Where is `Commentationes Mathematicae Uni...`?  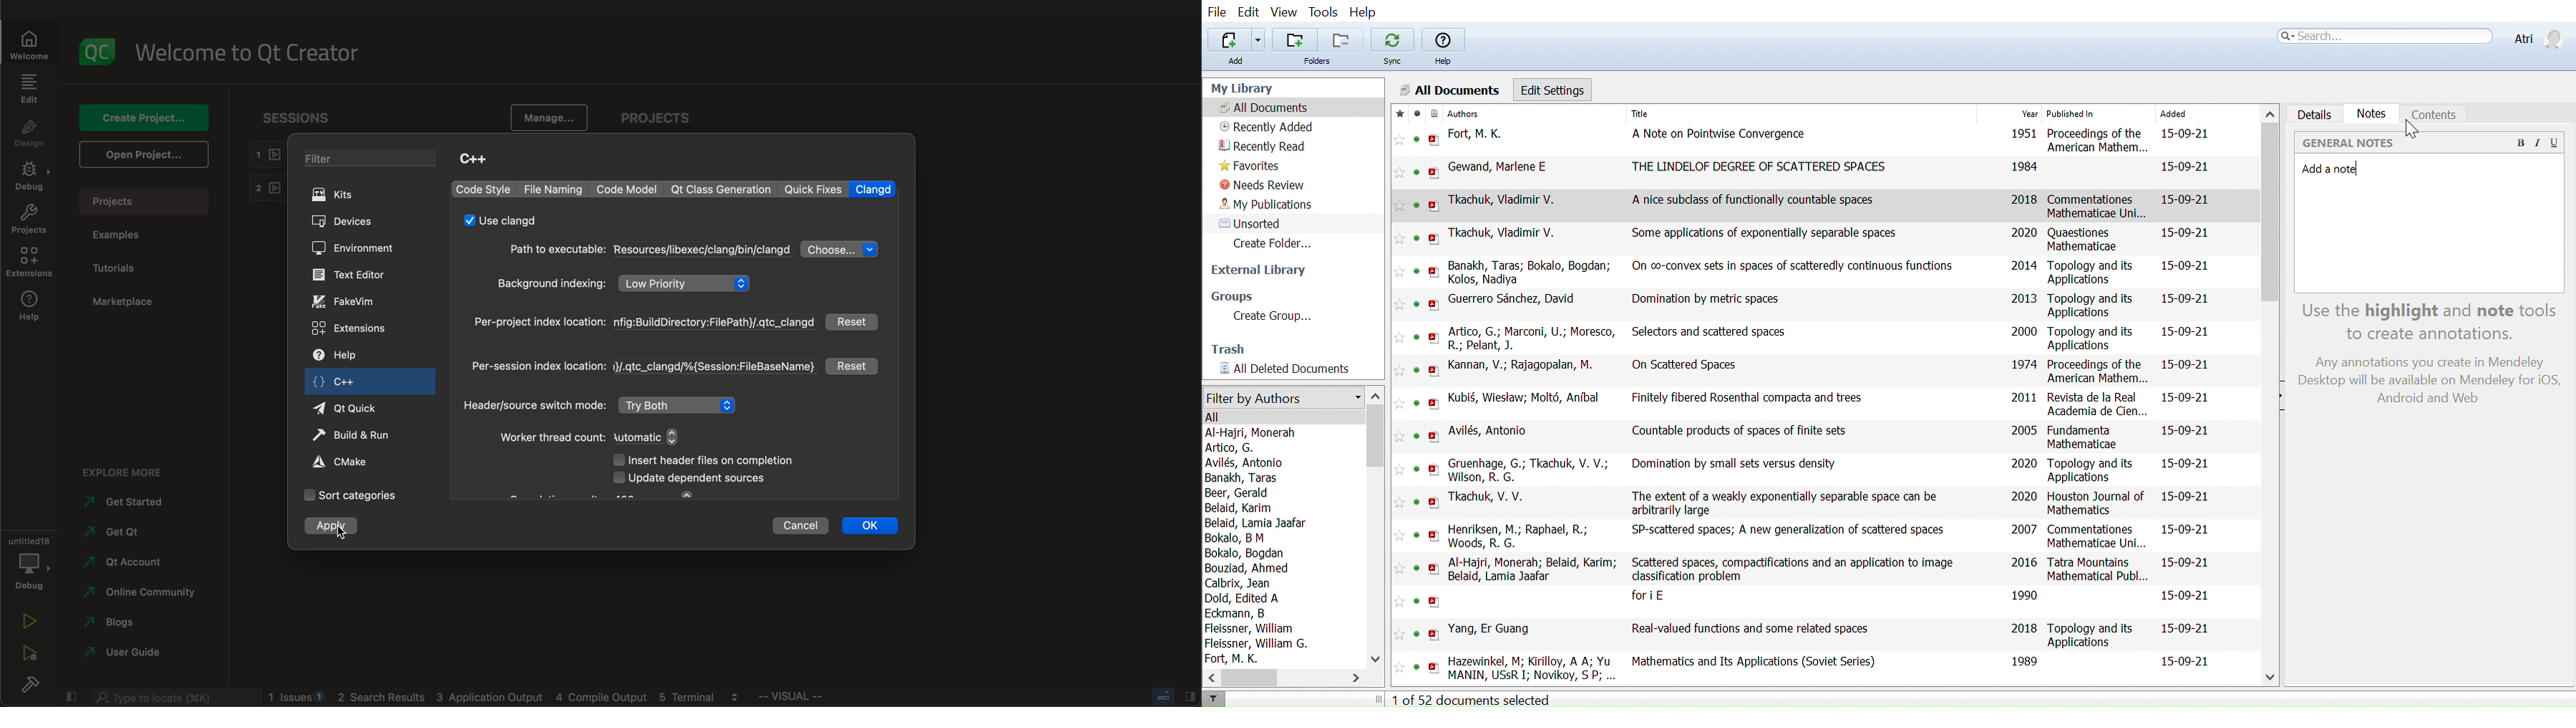
Commentationes Mathematicae Uni... is located at coordinates (2098, 536).